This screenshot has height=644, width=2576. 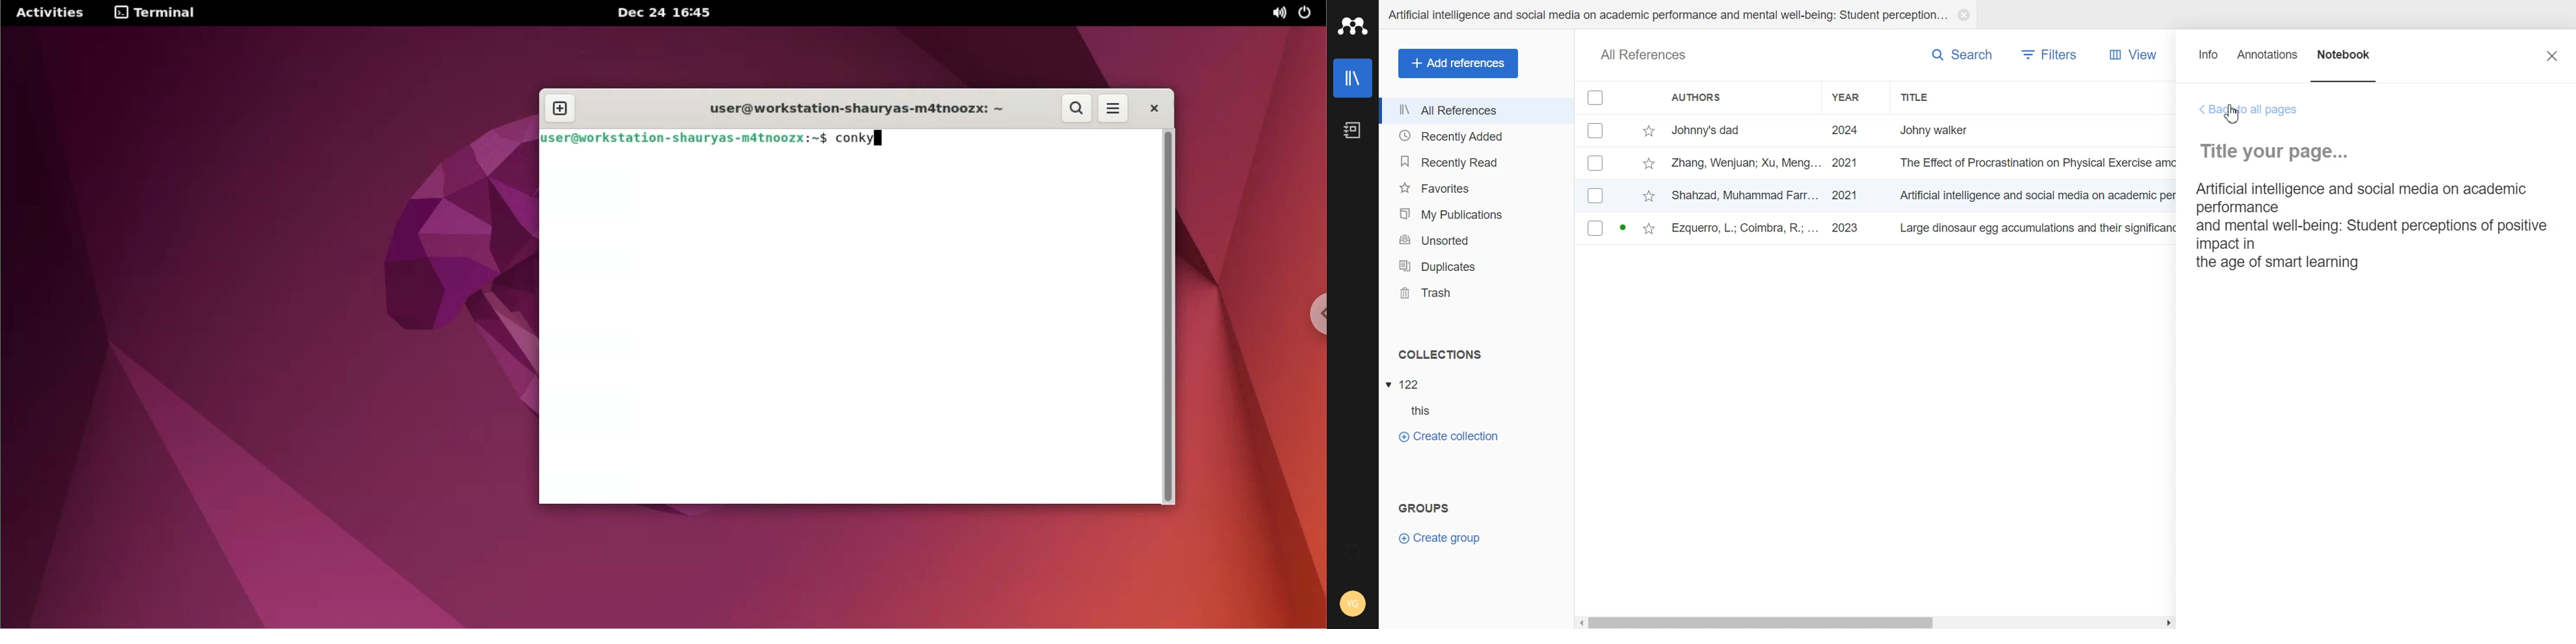 I want to click on large dinosaur egg accumulations and their significance, so click(x=2041, y=231).